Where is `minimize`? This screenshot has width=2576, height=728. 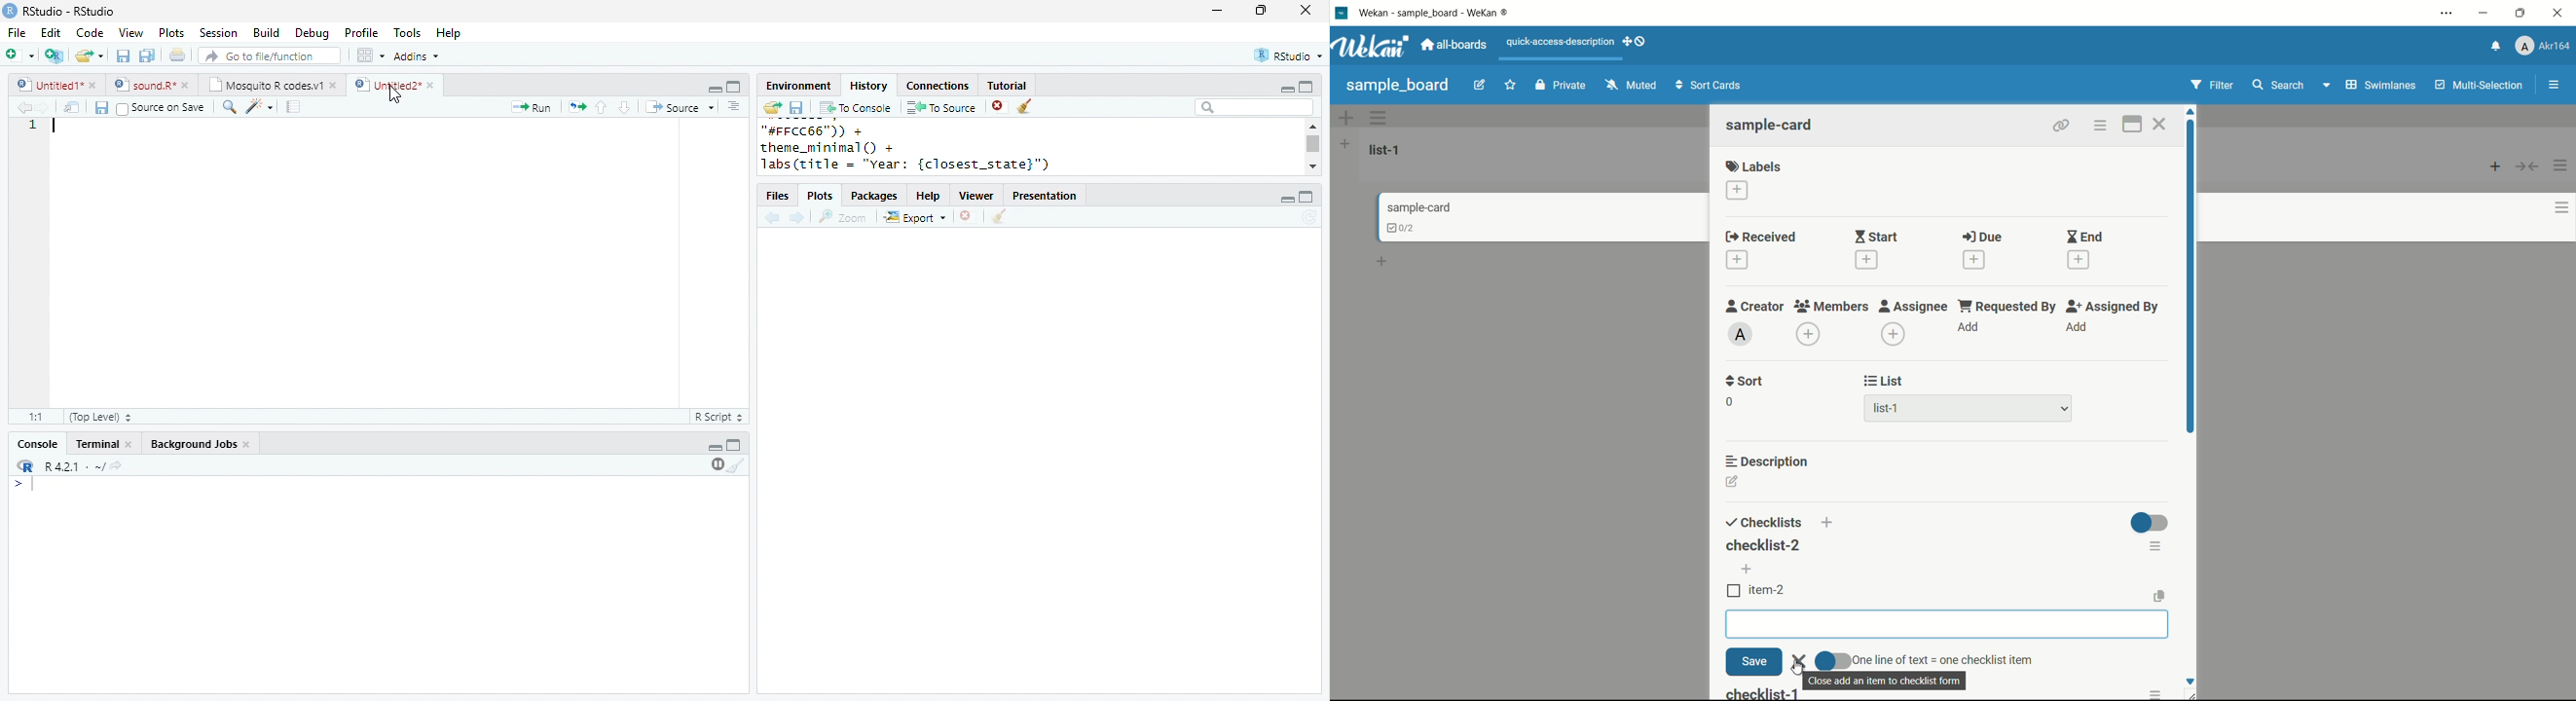
minimize is located at coordinates (715, 448).